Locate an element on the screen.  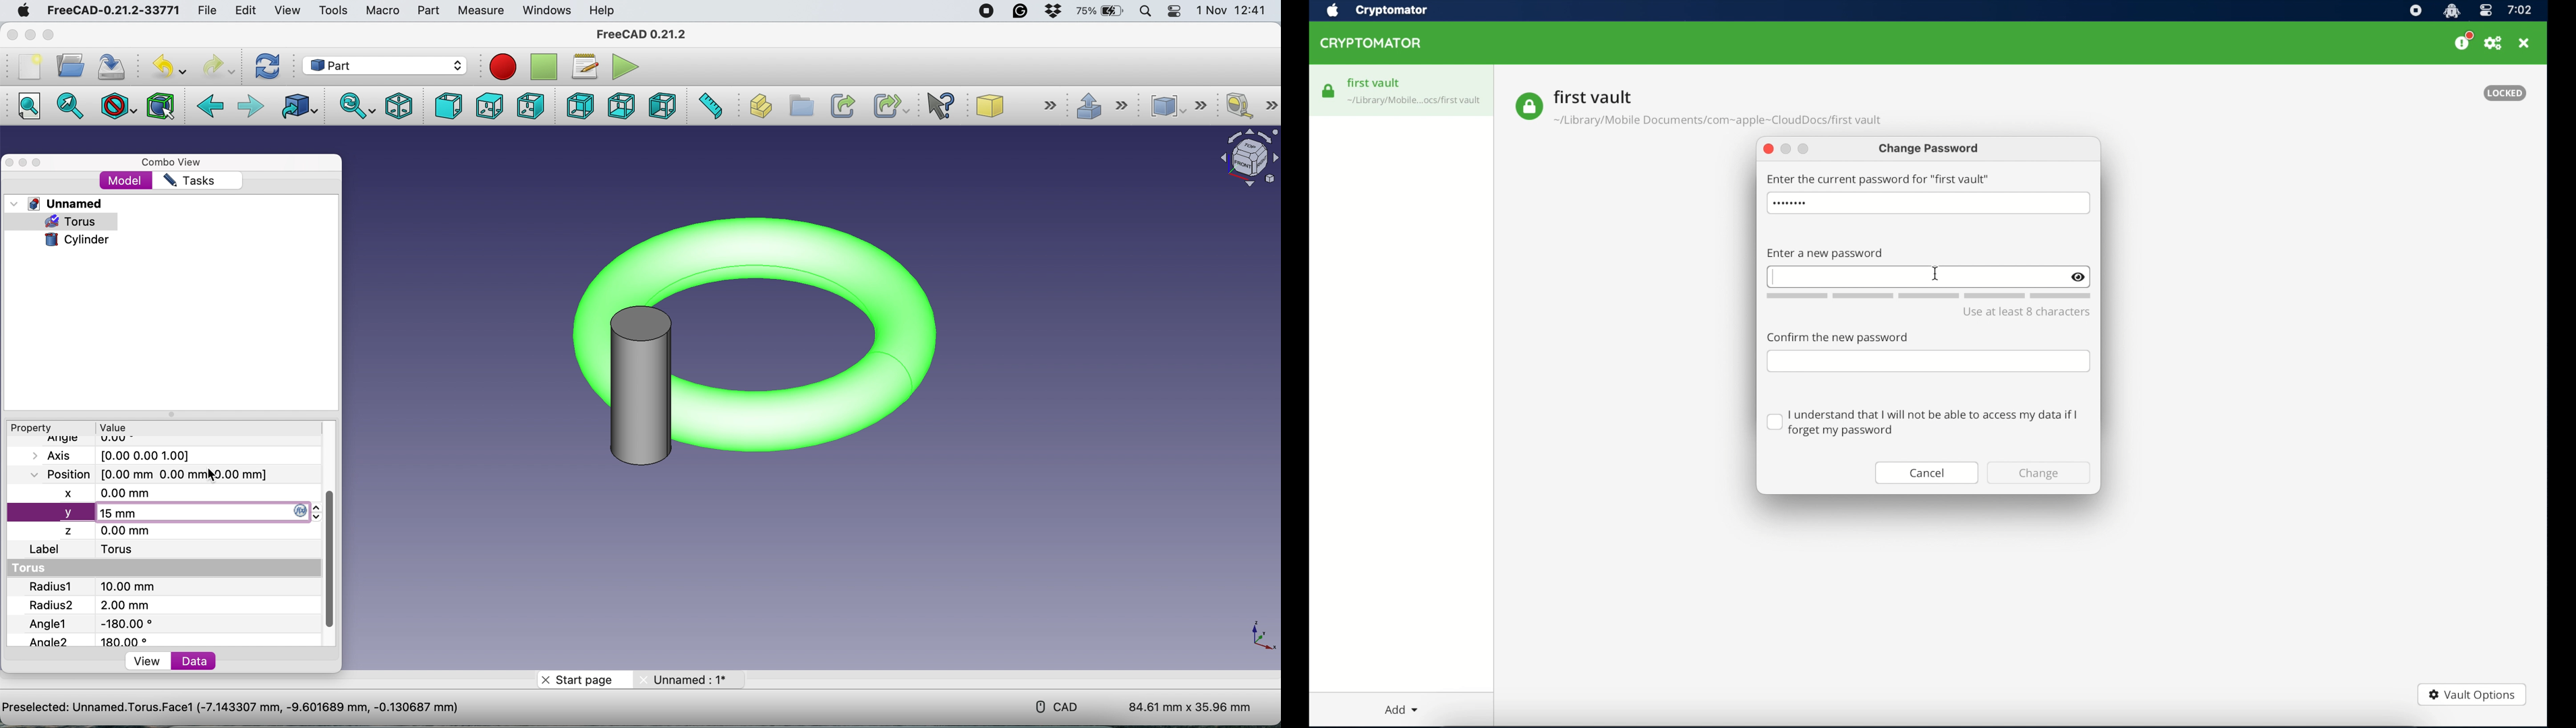
dropbox is located at coordinates (1053, 12).